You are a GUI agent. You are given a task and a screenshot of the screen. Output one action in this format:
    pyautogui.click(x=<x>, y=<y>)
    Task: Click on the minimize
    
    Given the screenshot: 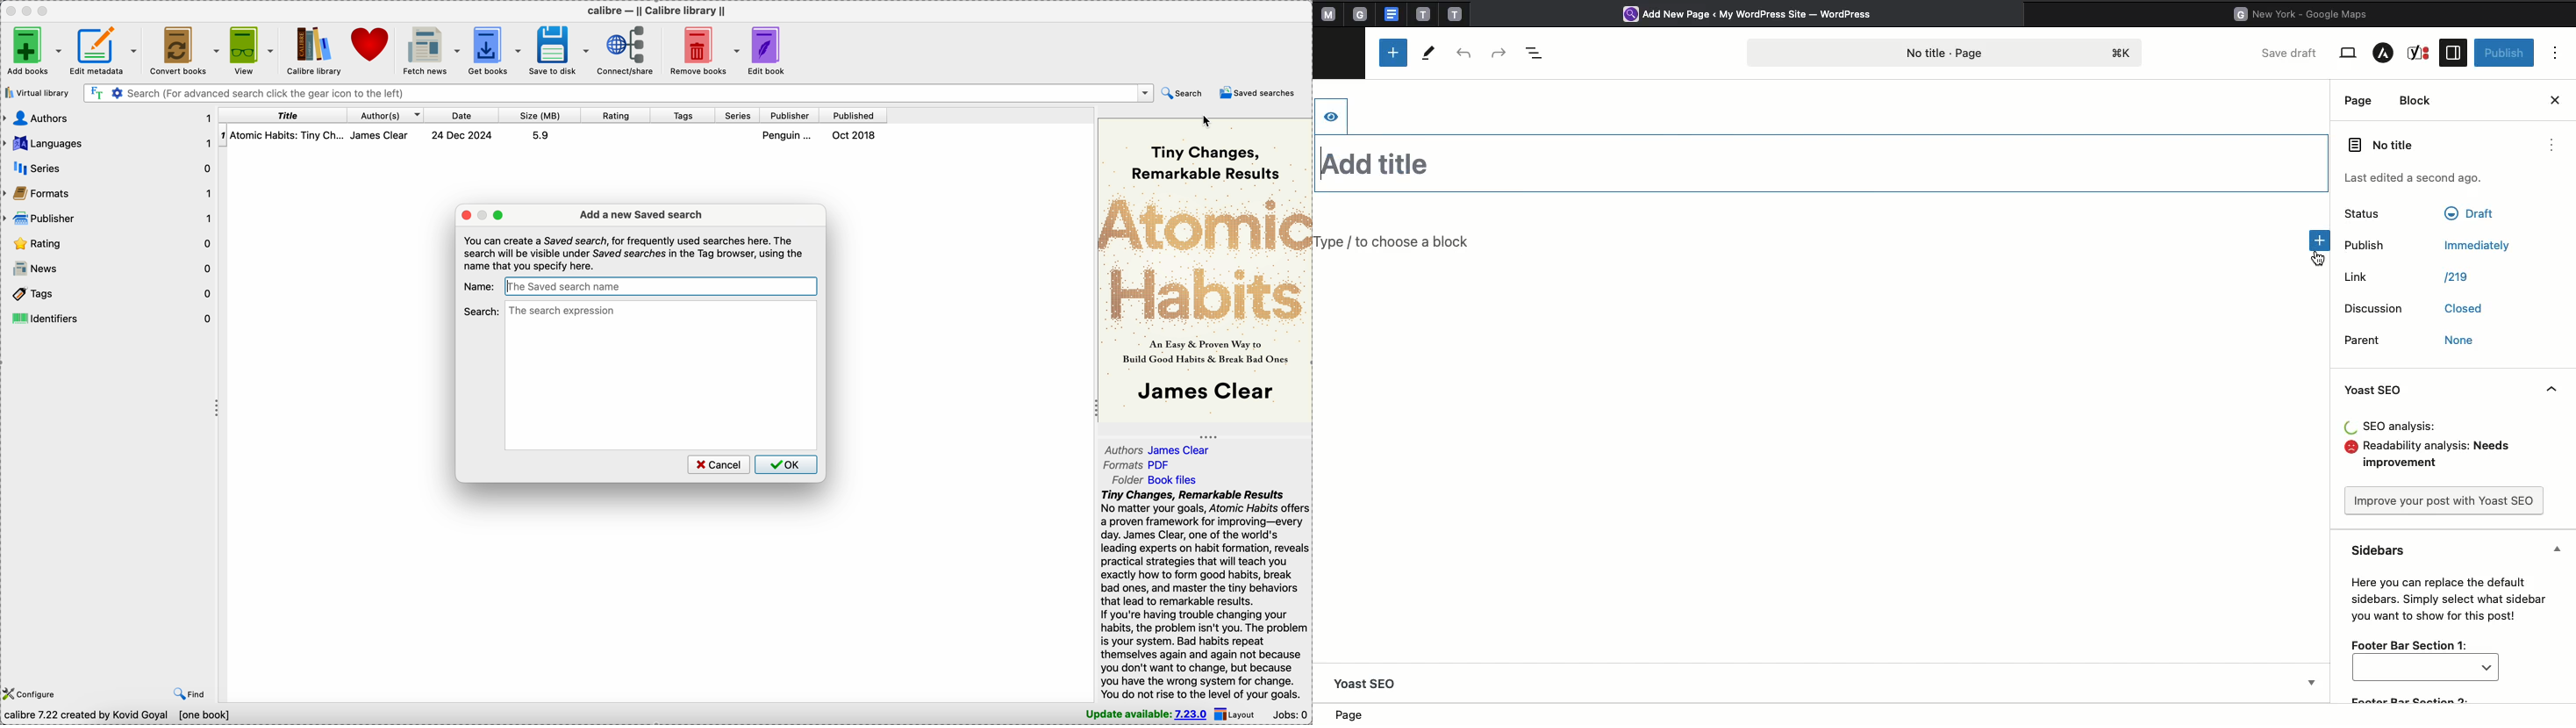 What is the action you would take?
    pyautogui.click(x=484, y=215)
    